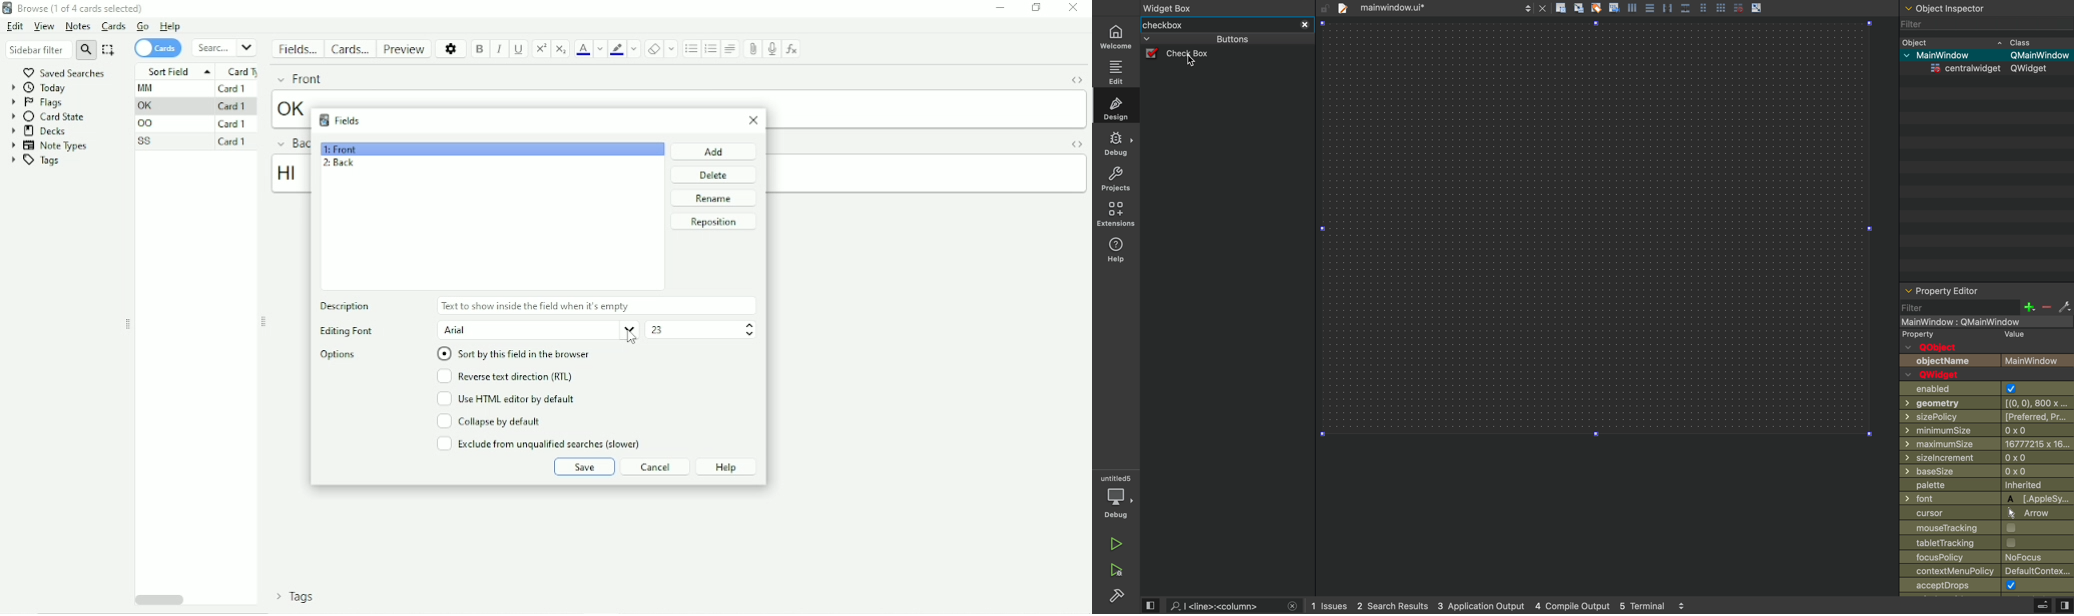  I want to click on Fields, so click(341, 119).